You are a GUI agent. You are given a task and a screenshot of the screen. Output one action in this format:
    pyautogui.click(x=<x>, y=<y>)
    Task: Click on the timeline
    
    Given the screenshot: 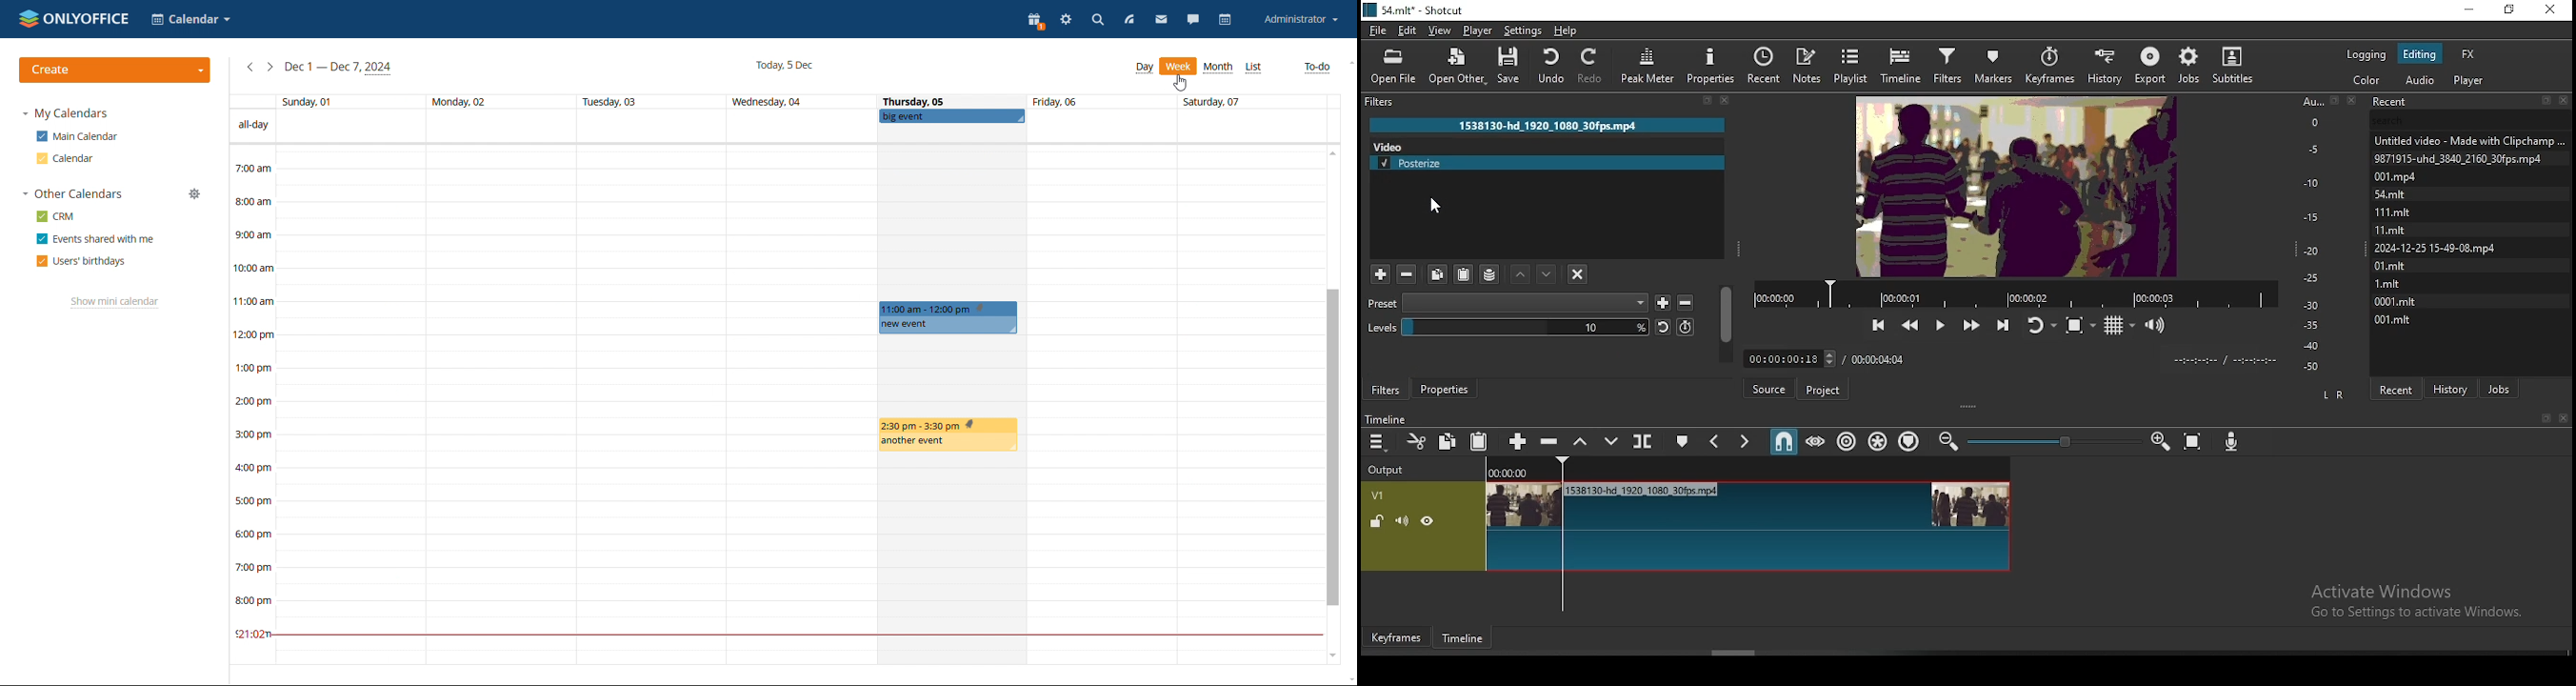 What is the action you would take?
    pyautogui.click(x=1467, y=640)
    